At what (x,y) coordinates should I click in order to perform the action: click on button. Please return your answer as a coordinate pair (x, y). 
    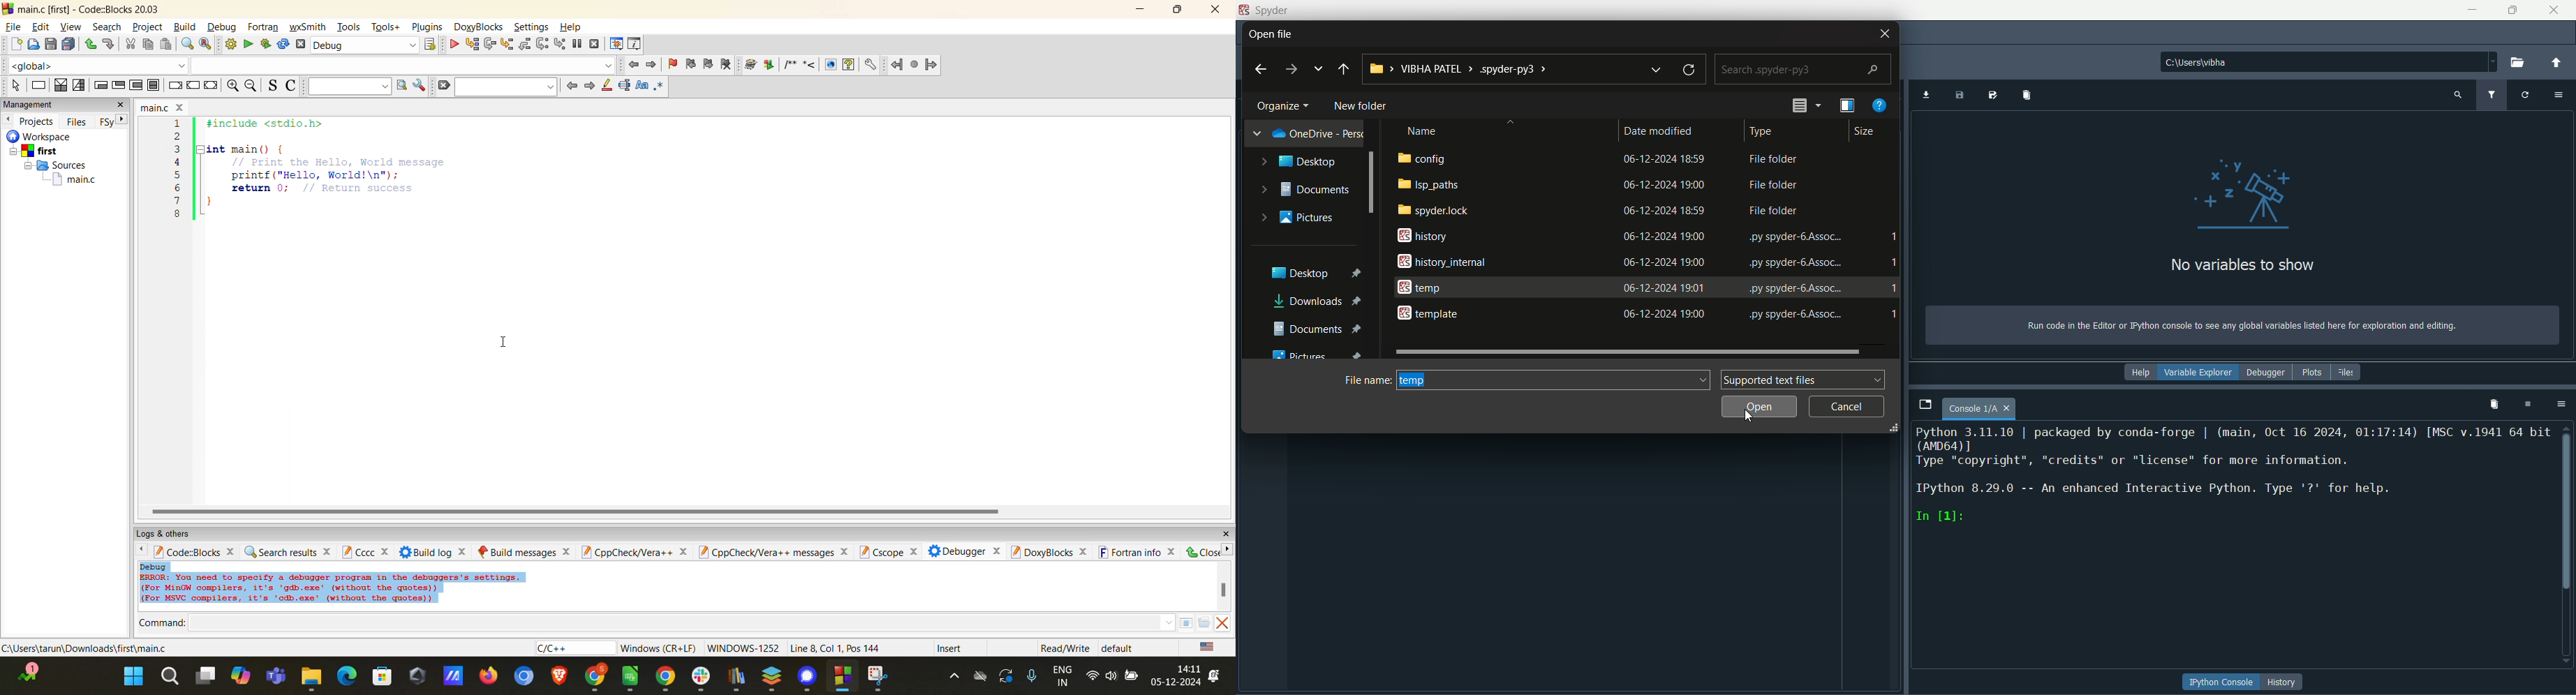
    Looking at the image, I should click on (2222, 681).